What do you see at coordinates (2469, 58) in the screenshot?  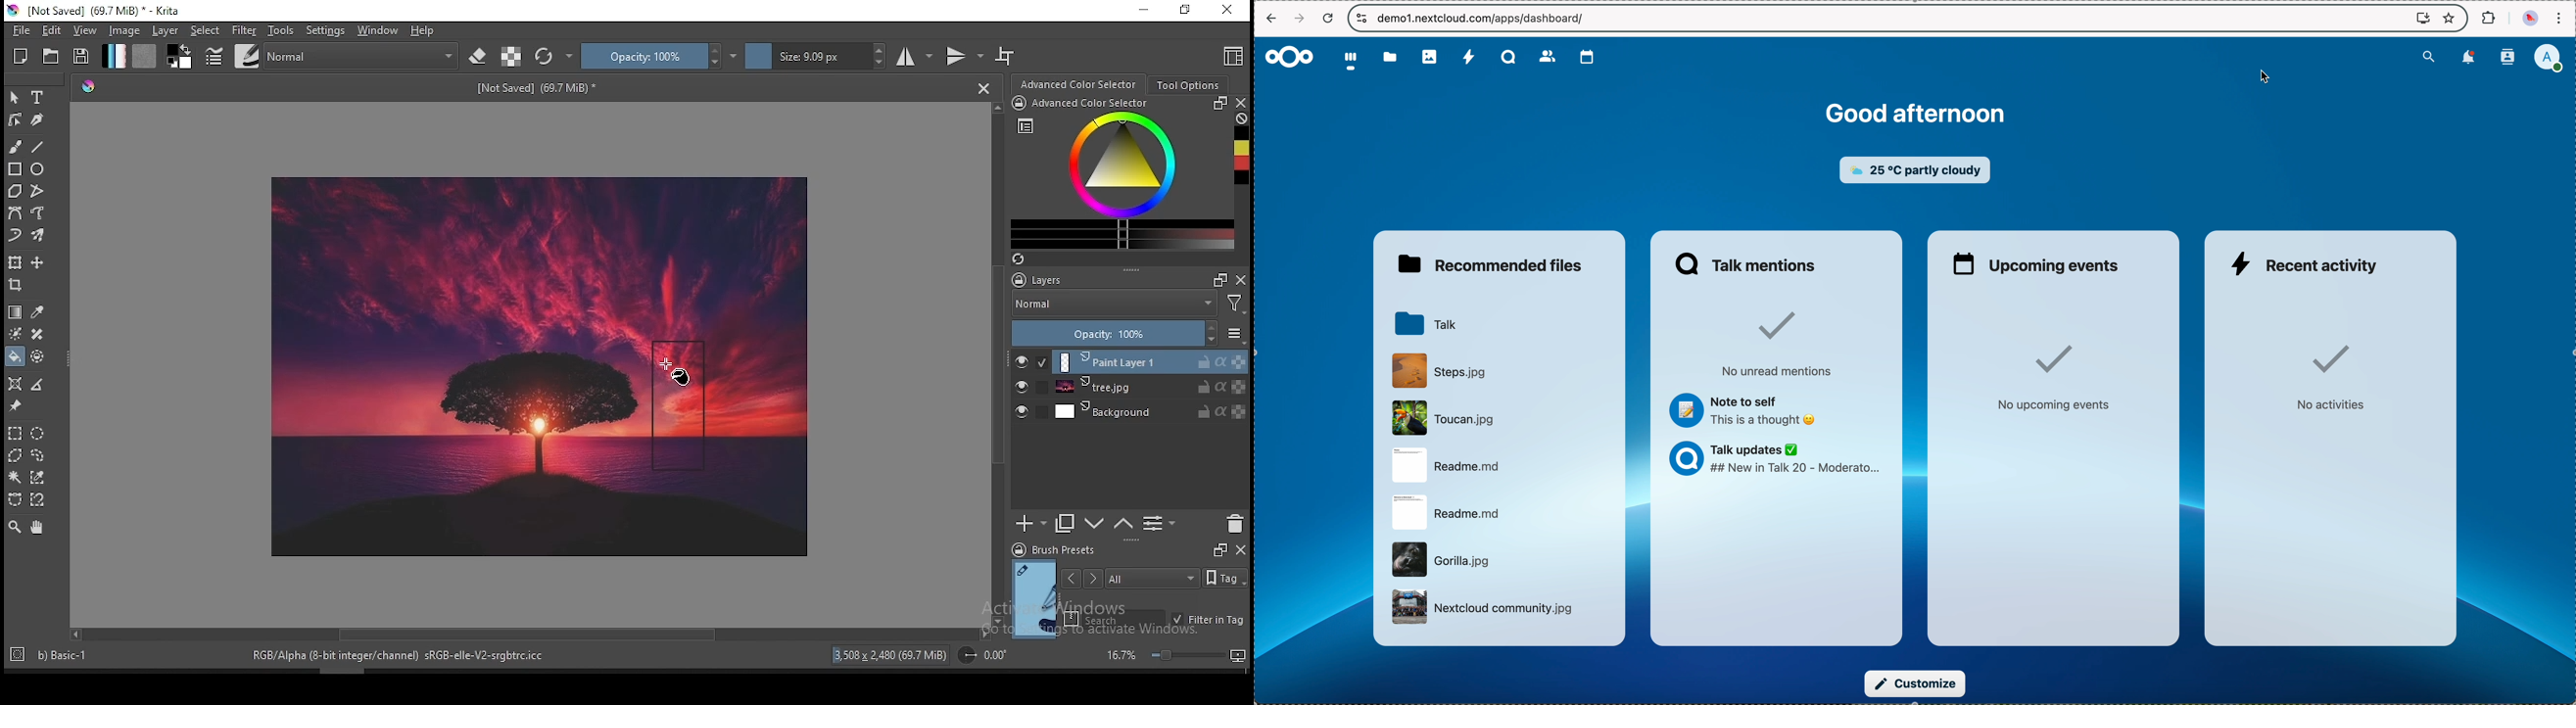 I see `notifications` at bounding box center [2469, 58].